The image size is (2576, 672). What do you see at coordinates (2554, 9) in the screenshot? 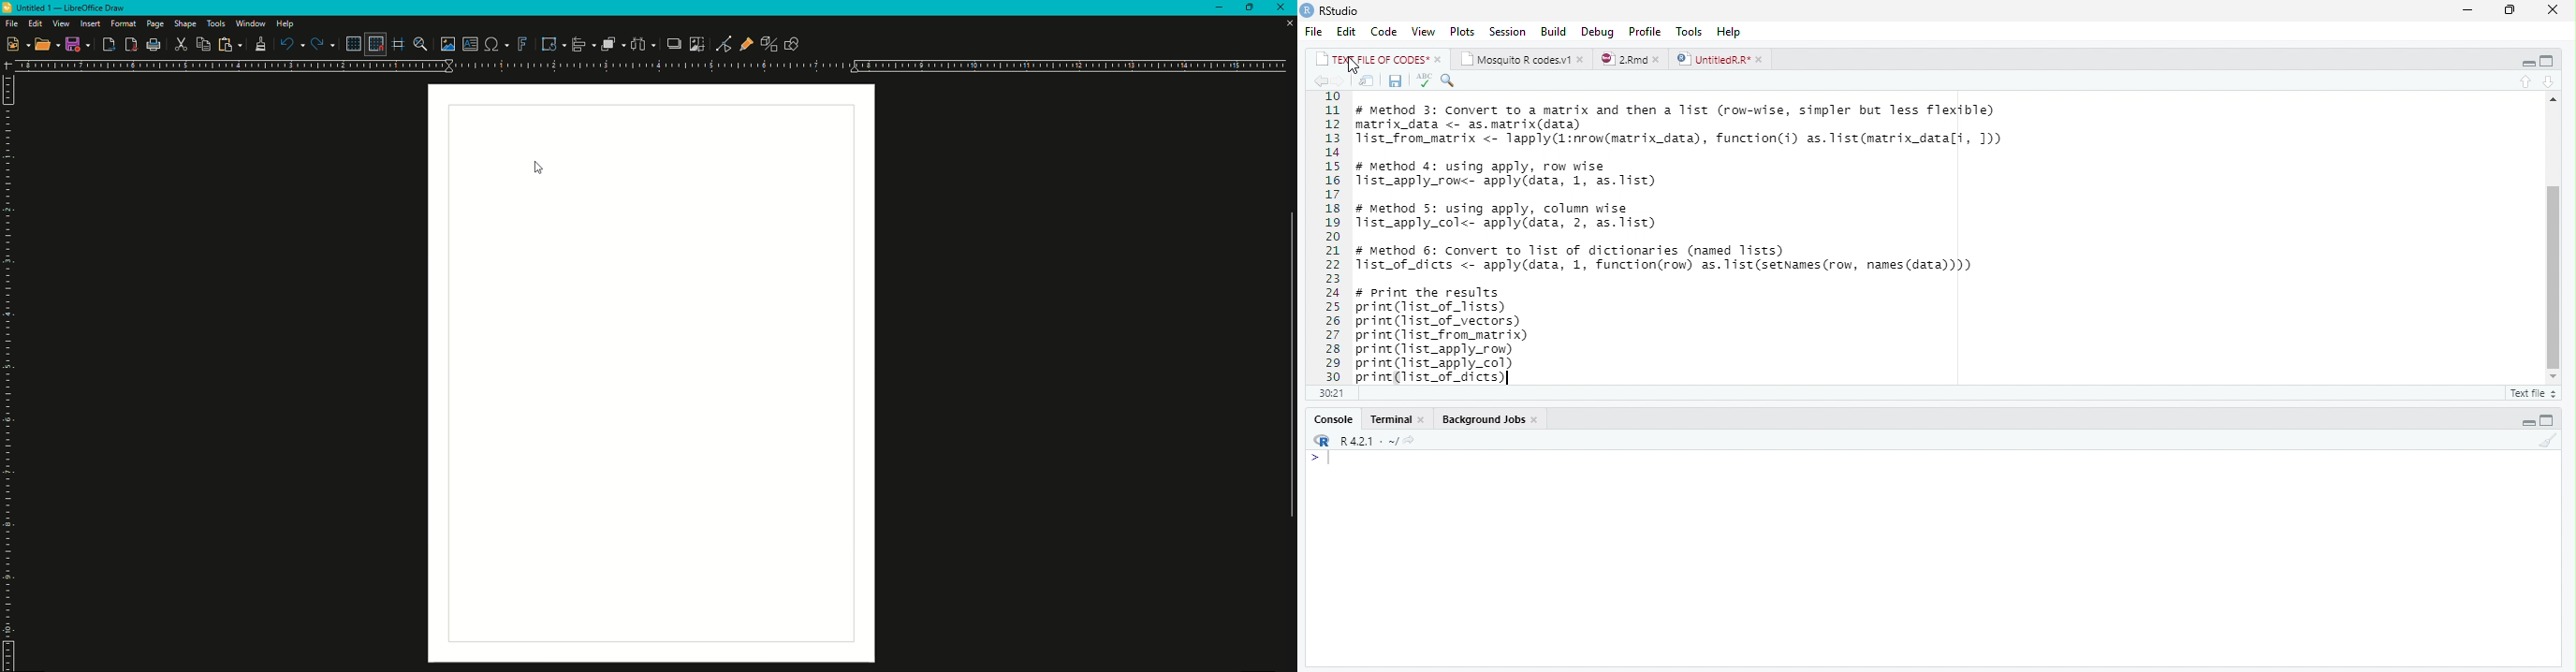
I see `Close` at bounding box center [2554, 9].